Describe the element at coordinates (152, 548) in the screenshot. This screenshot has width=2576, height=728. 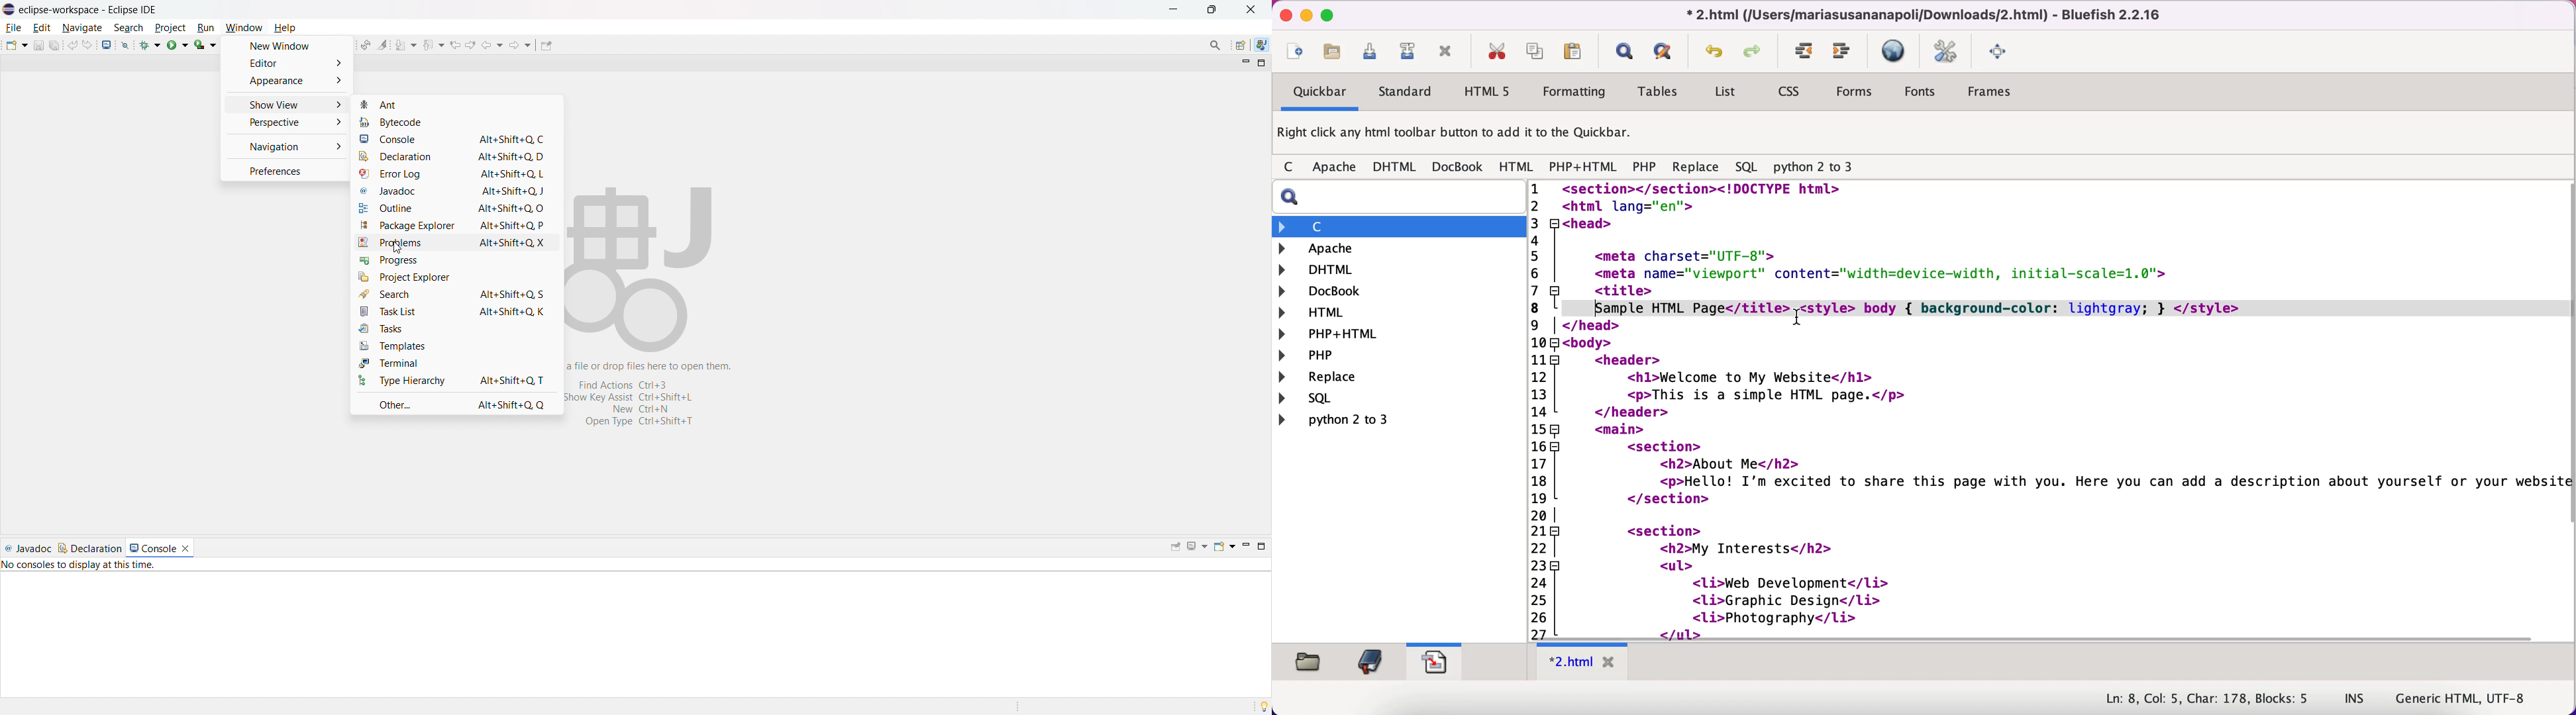
I see `console` at that location.